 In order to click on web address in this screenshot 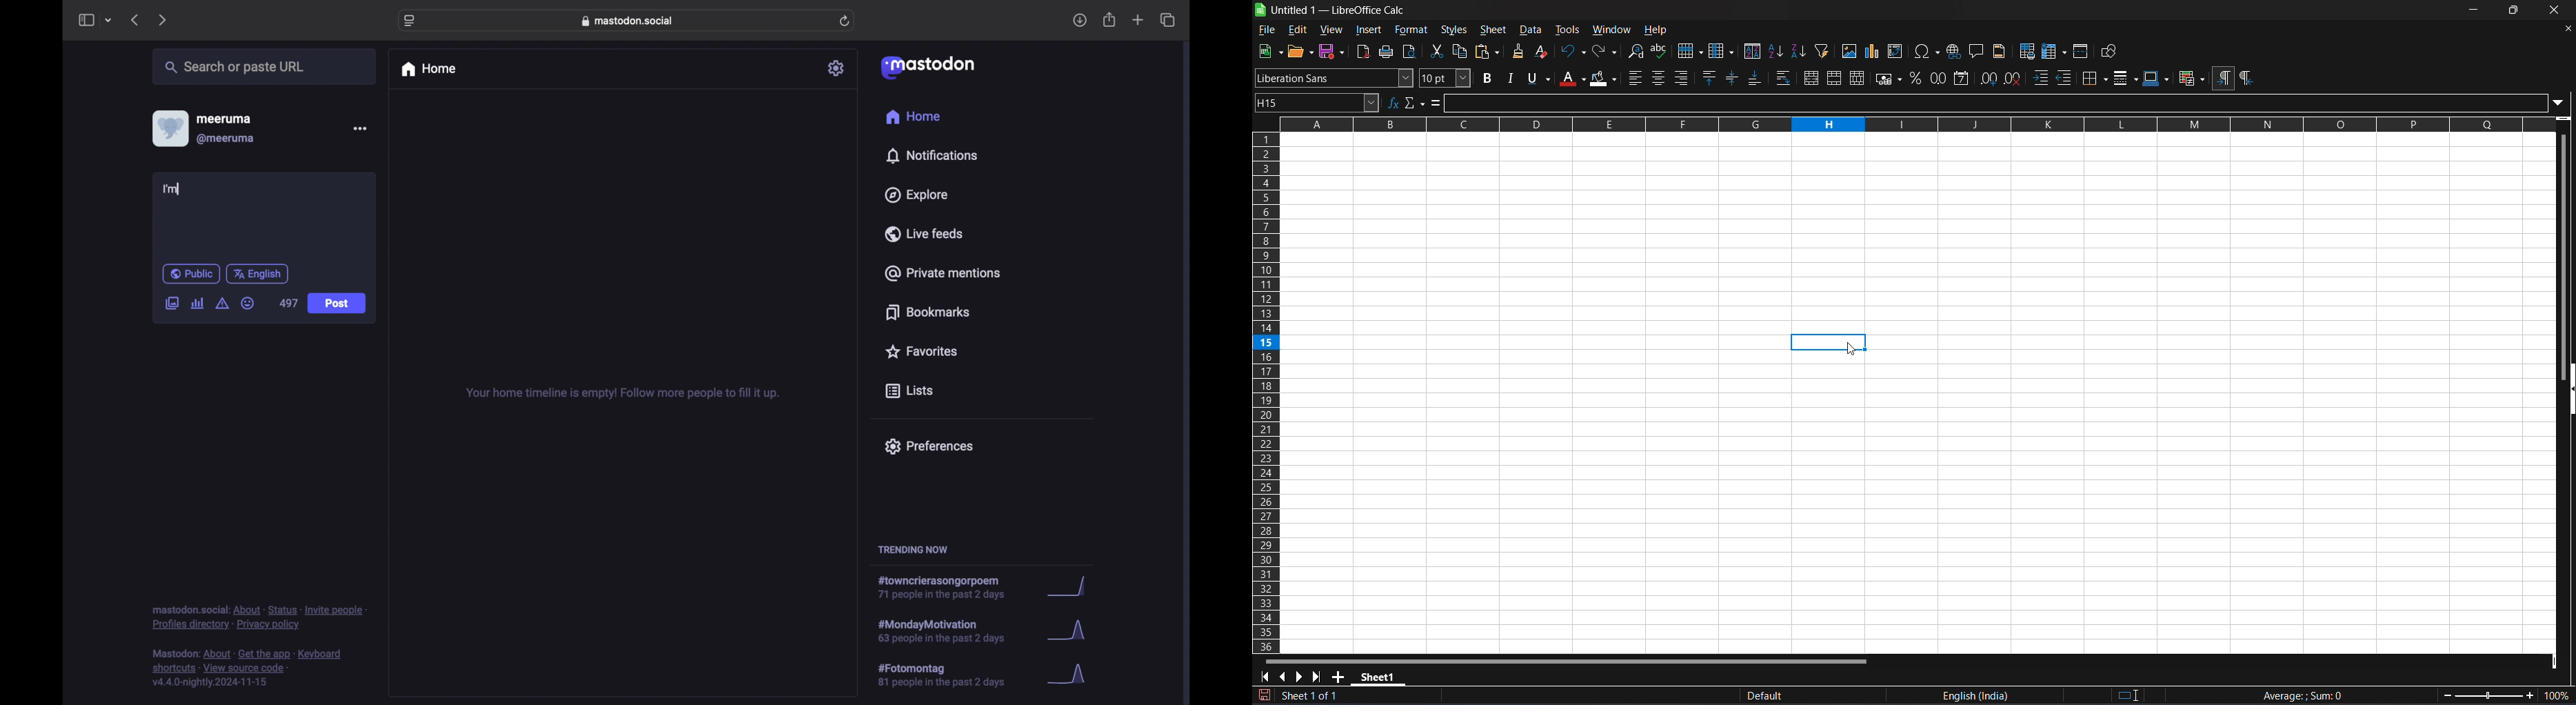, I will do `click(628, 21)`.